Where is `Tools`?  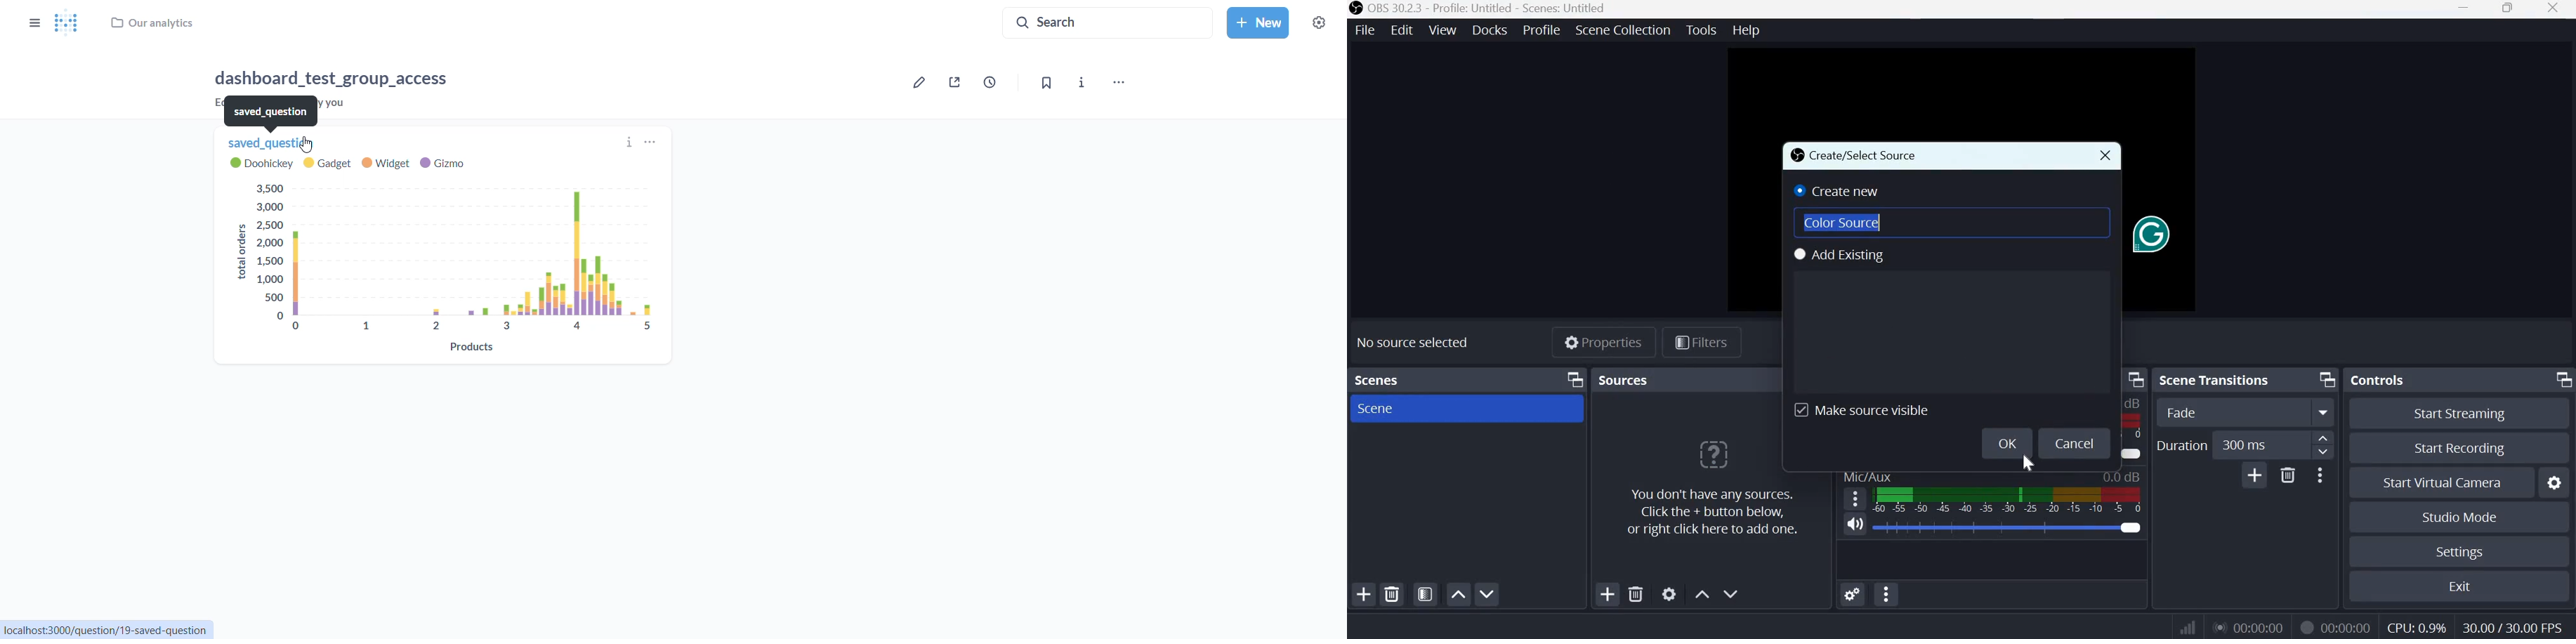 Tools is located at coordinates (1702, 30).